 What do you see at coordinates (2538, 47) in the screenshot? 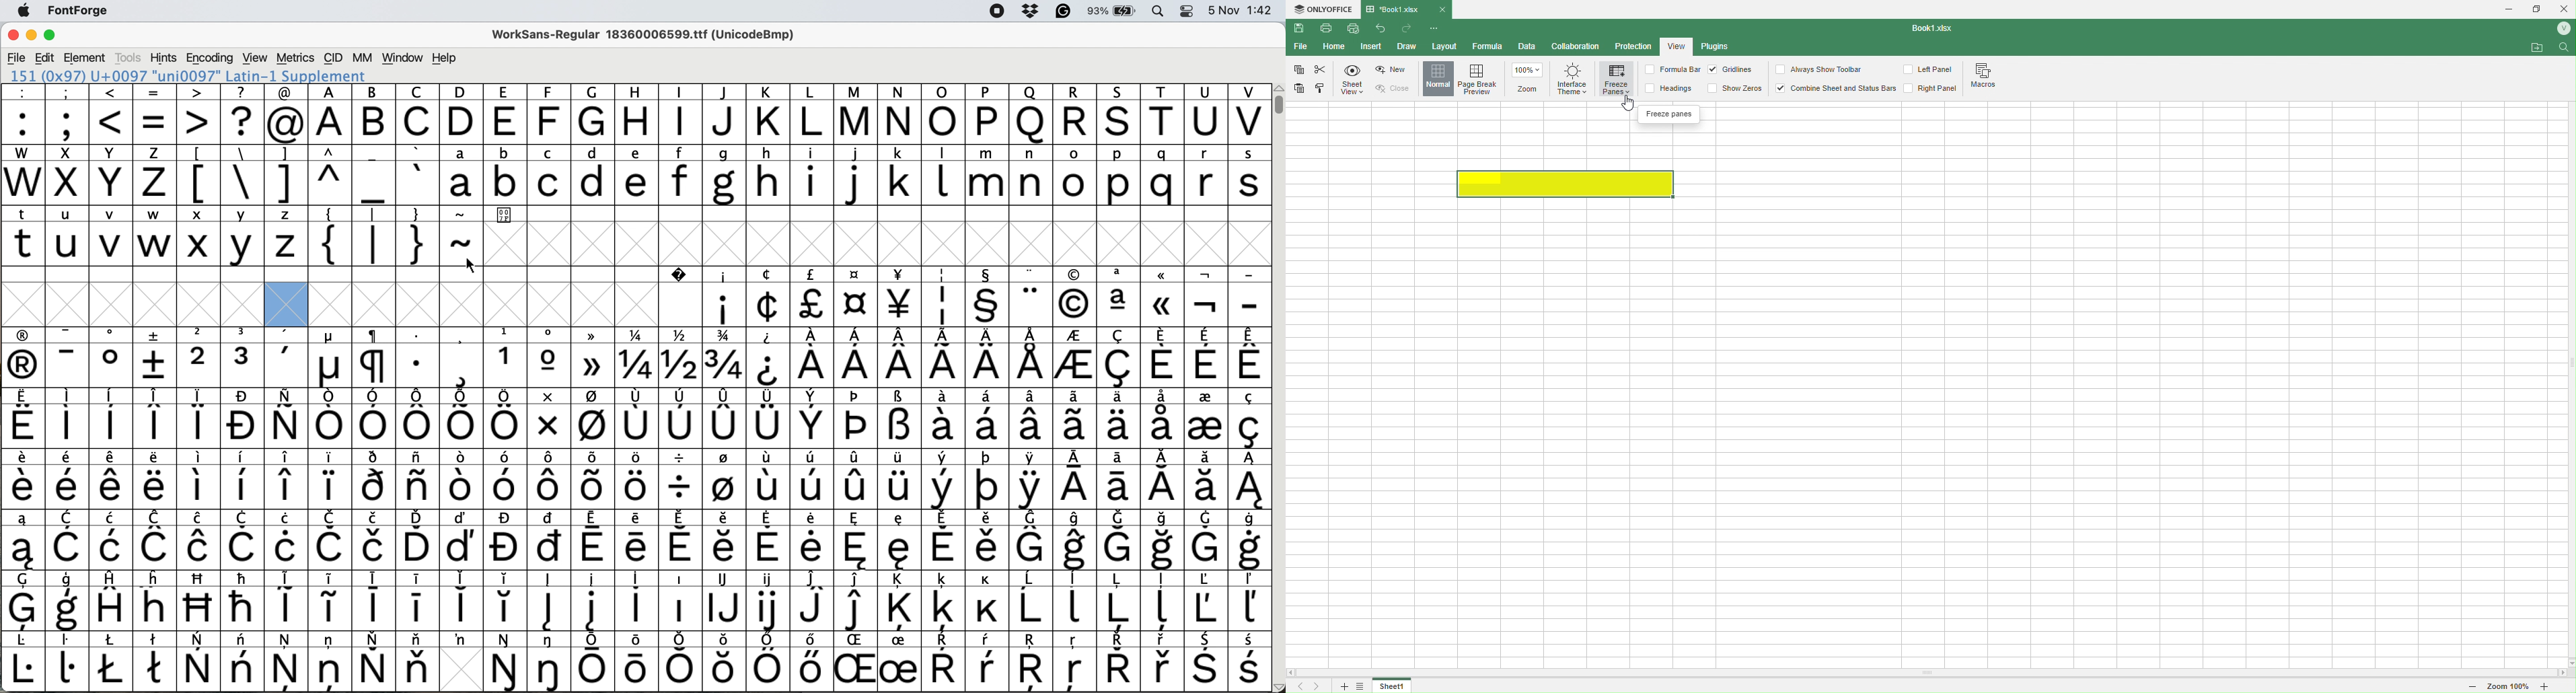
I see `Open file location` at bounding box center [2538, 47].